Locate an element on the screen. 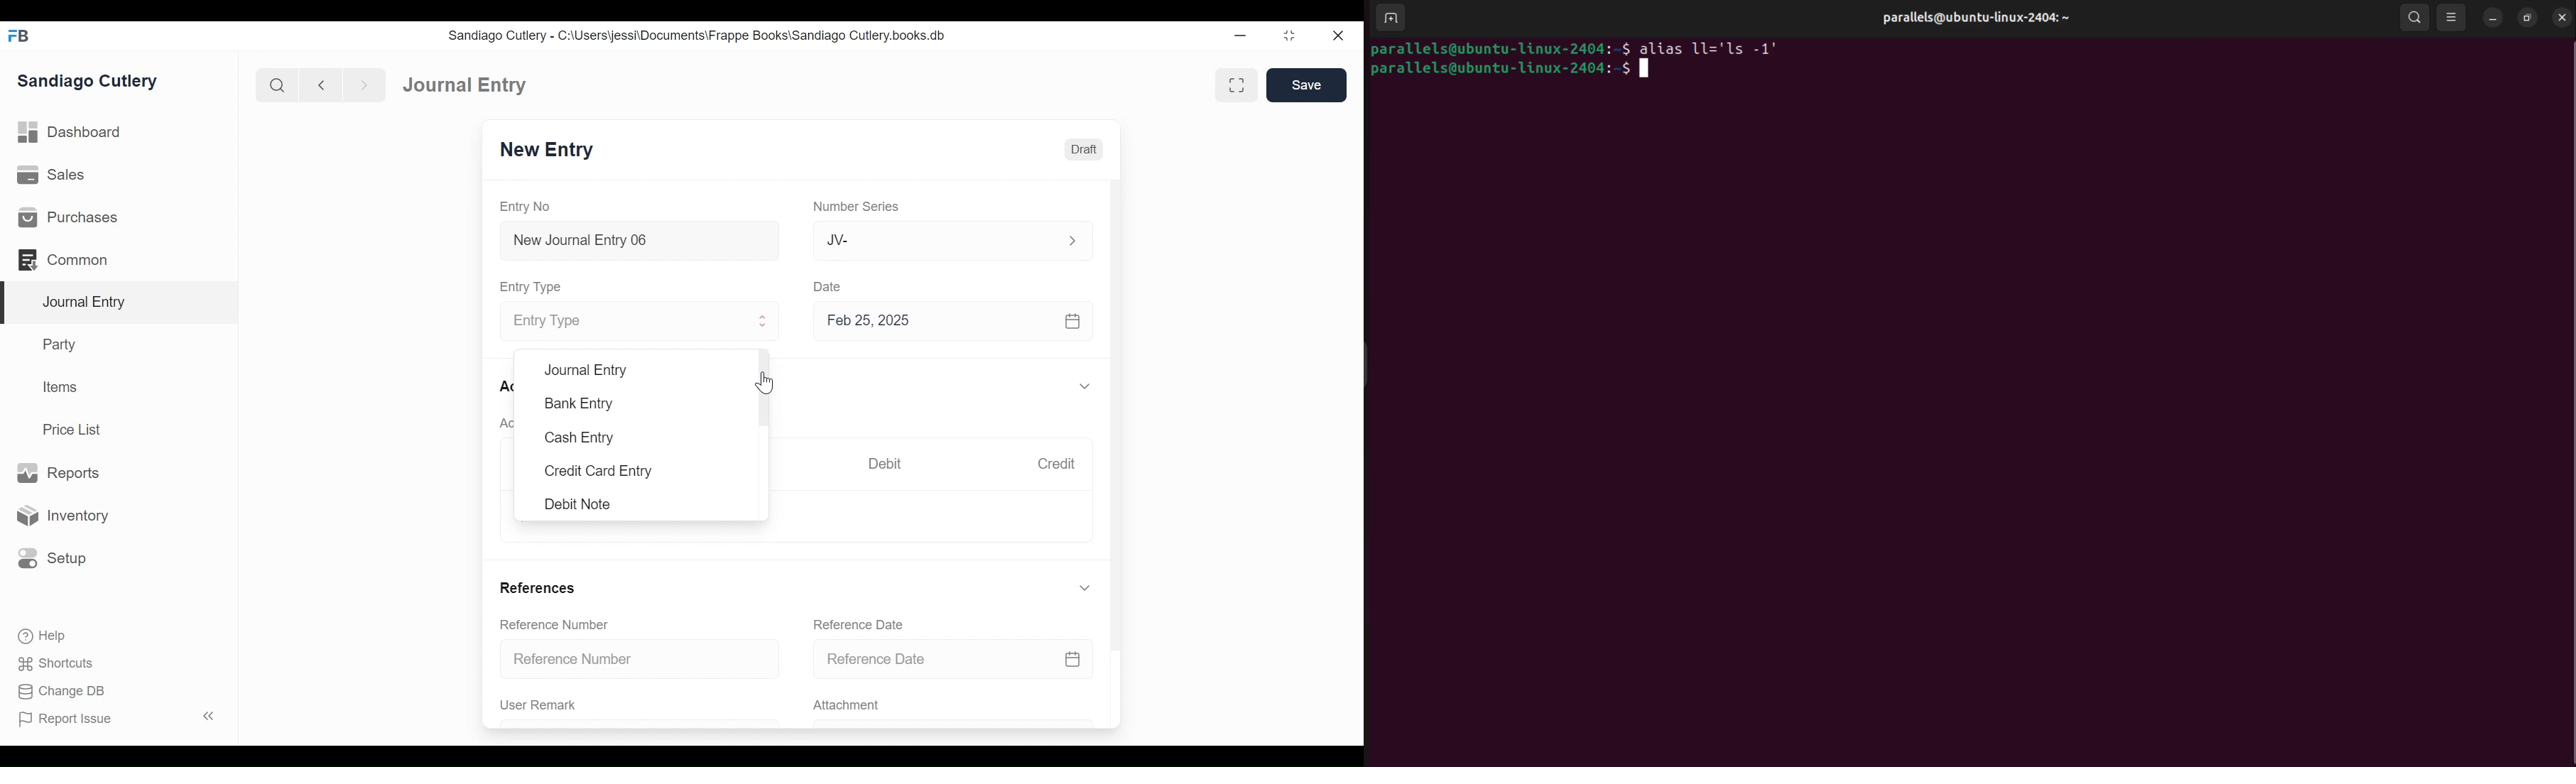  Change DB is located at coordinates (64, 693).